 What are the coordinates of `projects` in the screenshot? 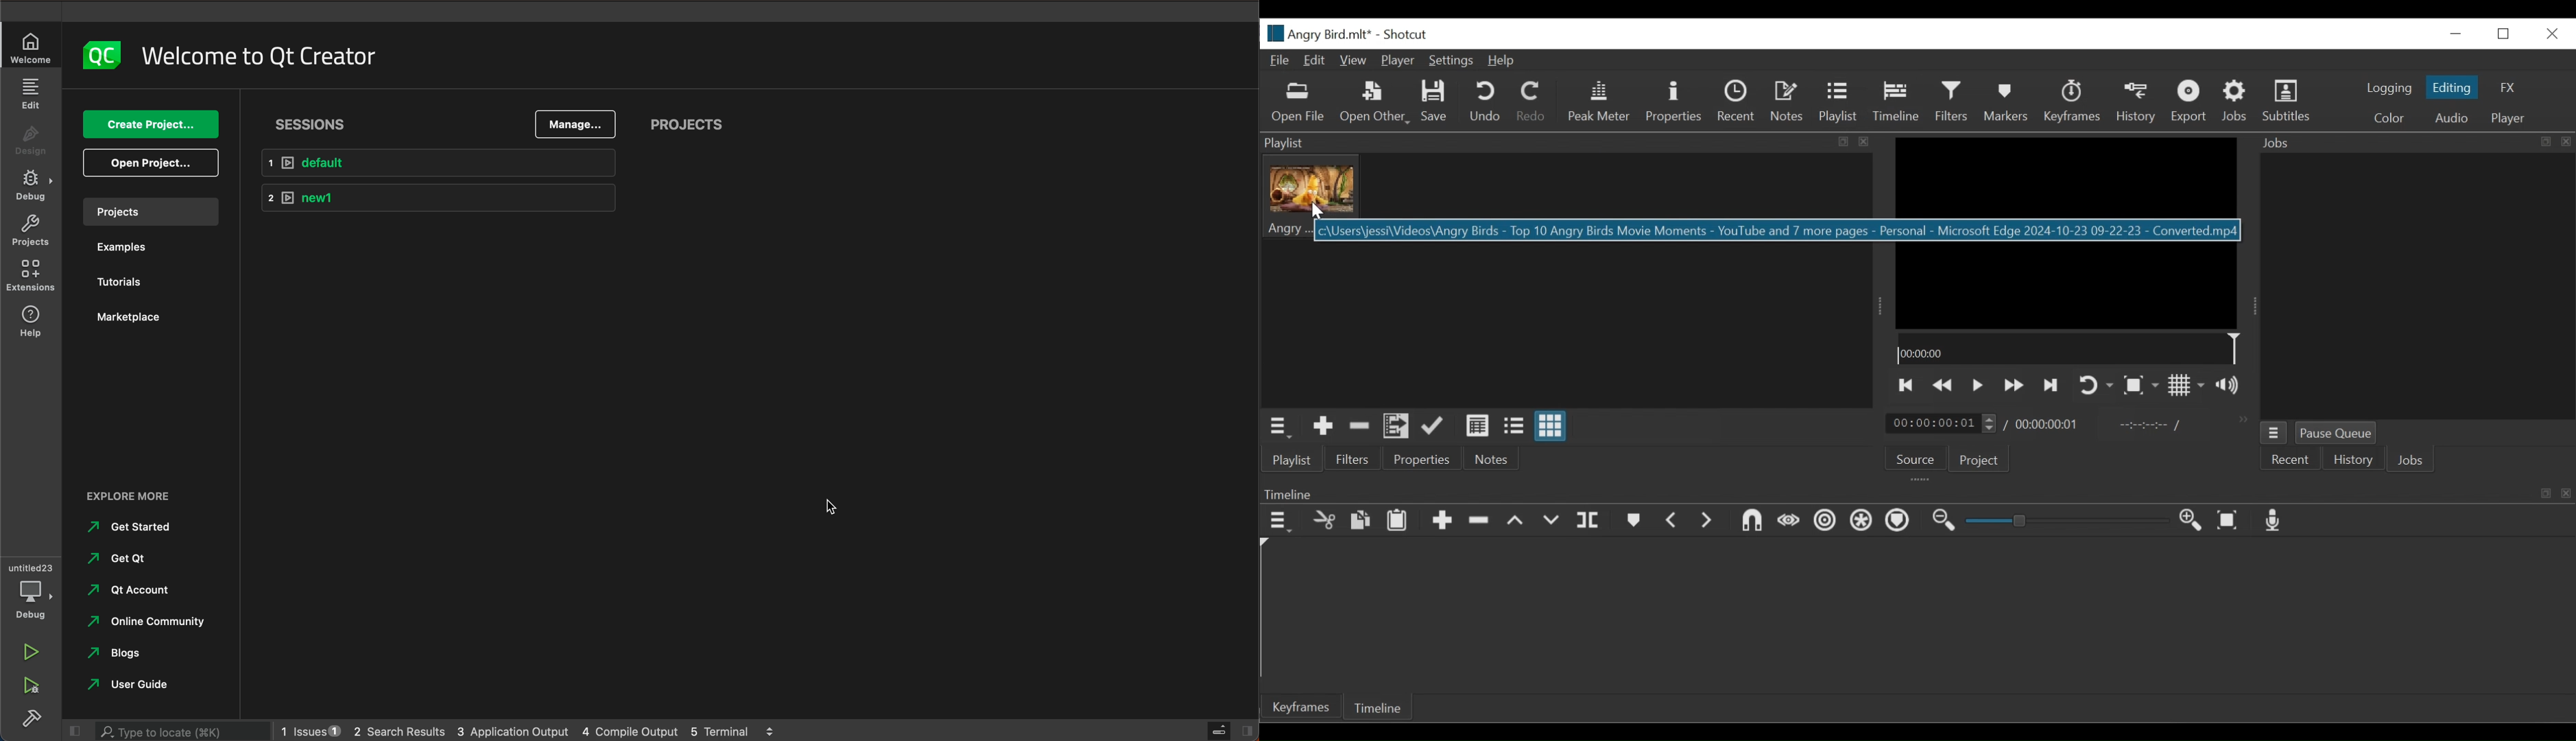 It's located at (688, 128).